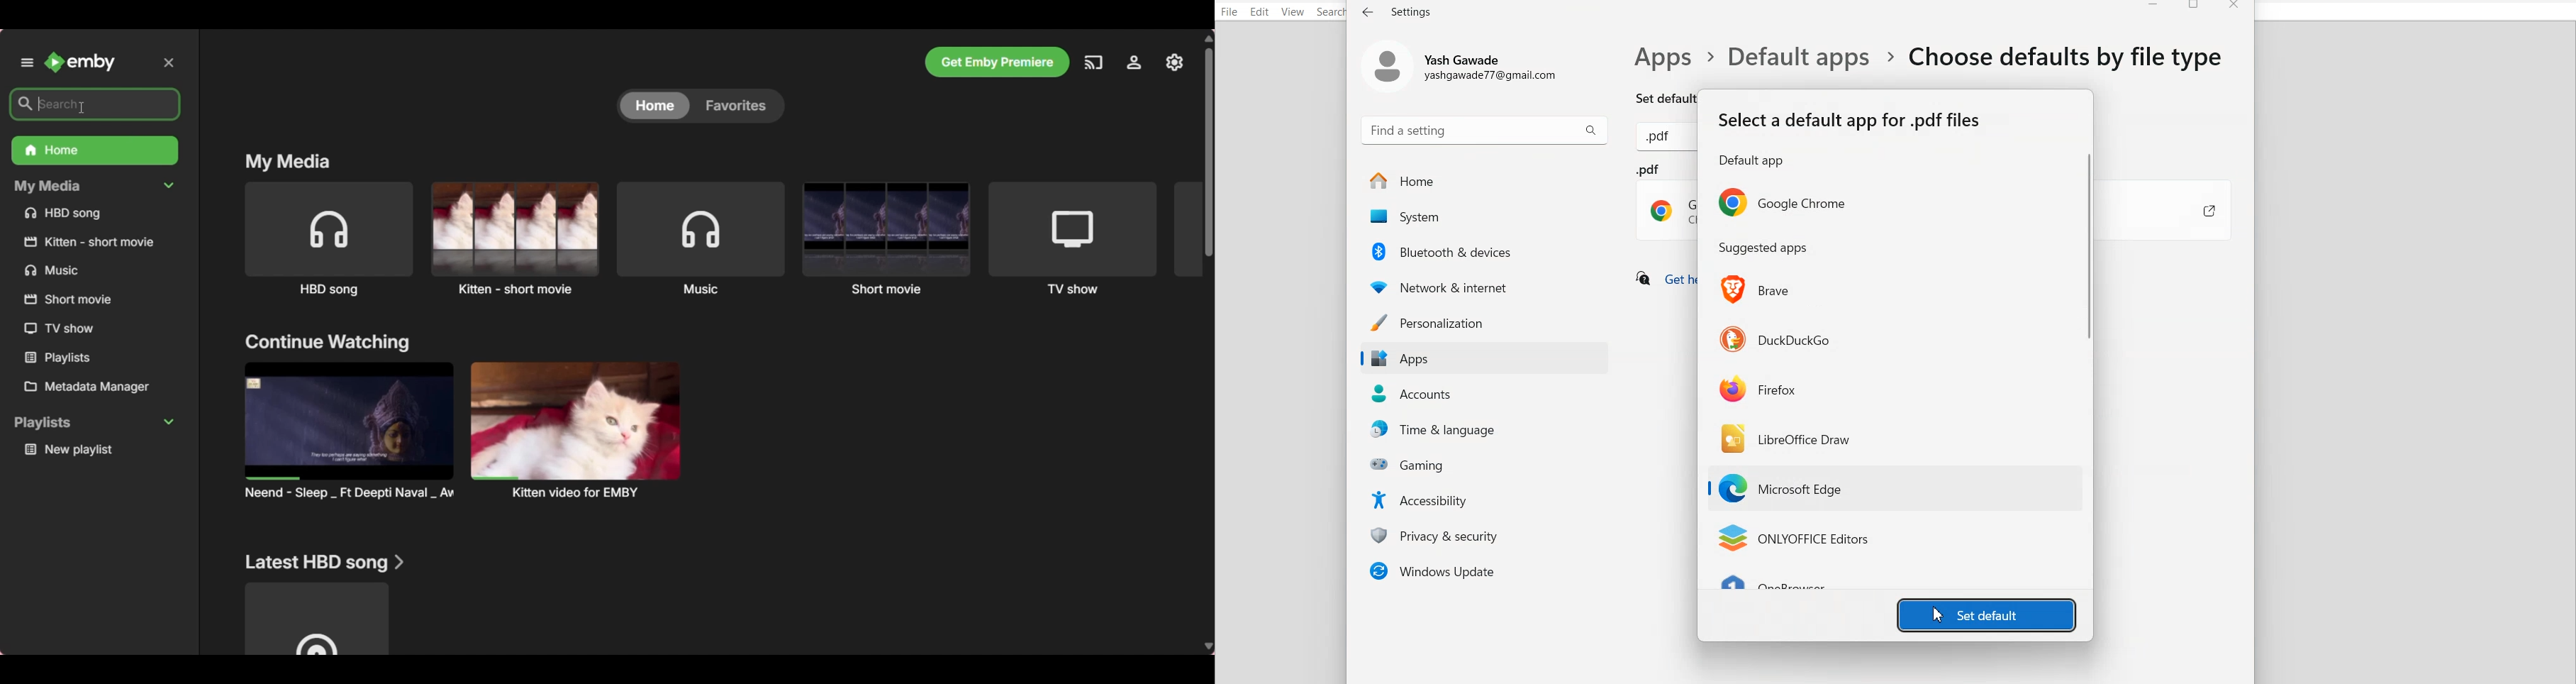 The width and height of the screenshot is (2576, 700). What do you see at coordinates (1485, 285) in the screenshot?
I see `Network & Internet` at bounding box center [1485, 285].